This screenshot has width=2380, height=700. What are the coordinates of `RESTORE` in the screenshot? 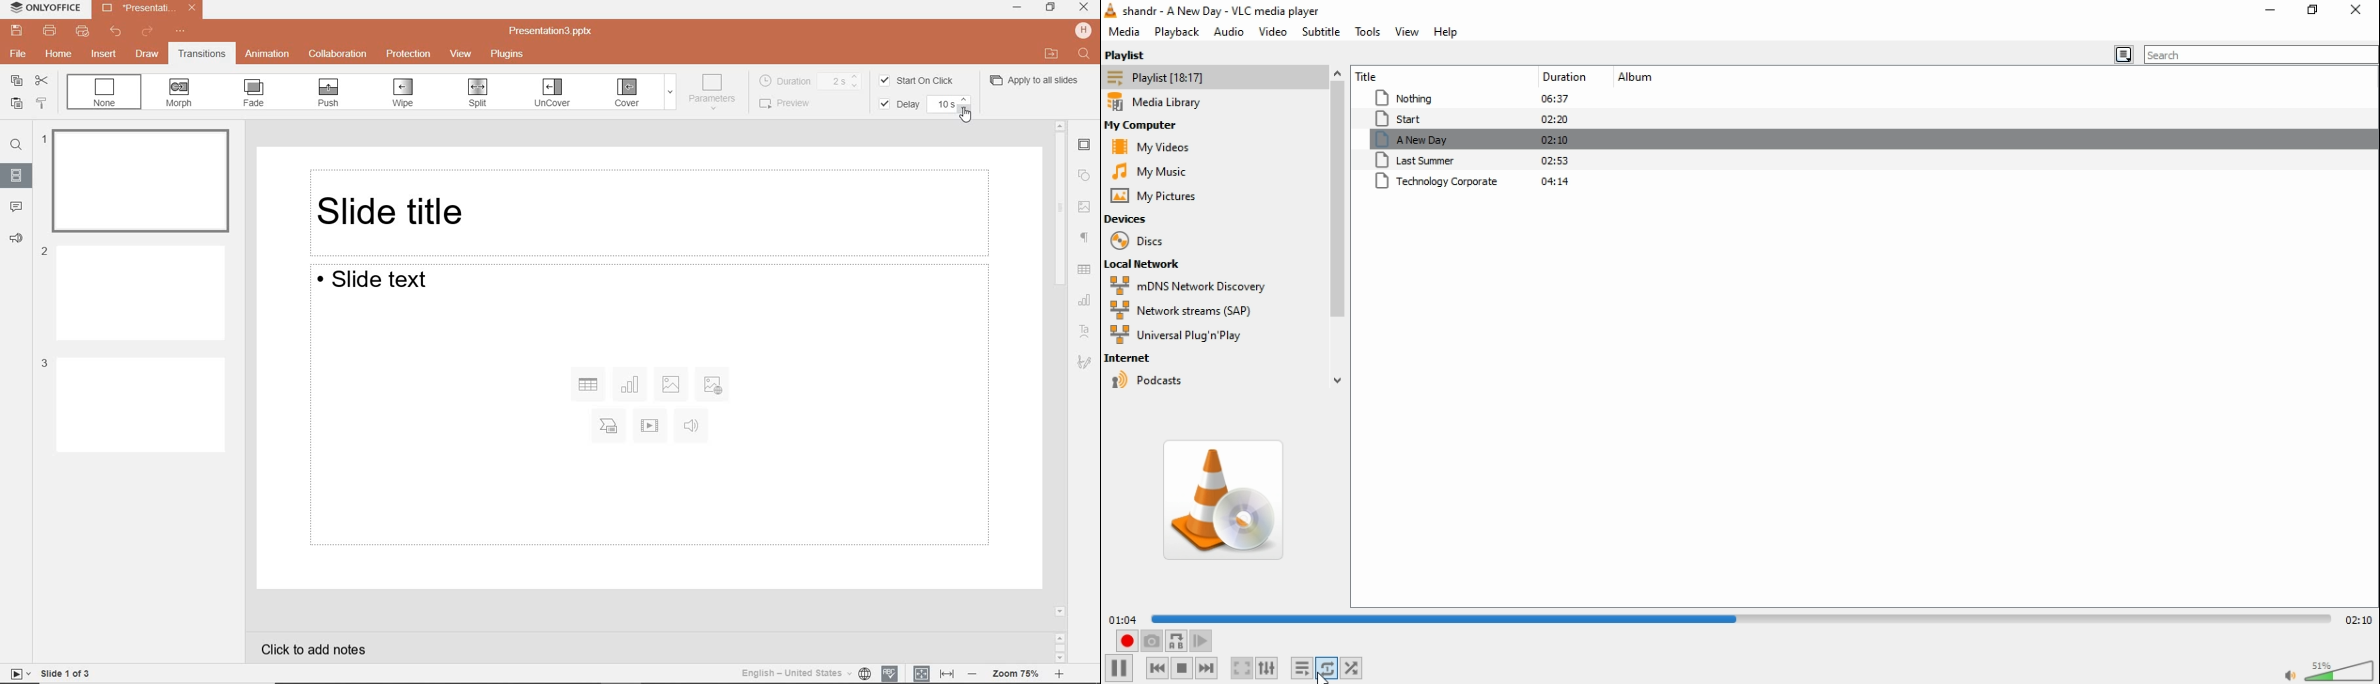 It's located at (1052, 8).